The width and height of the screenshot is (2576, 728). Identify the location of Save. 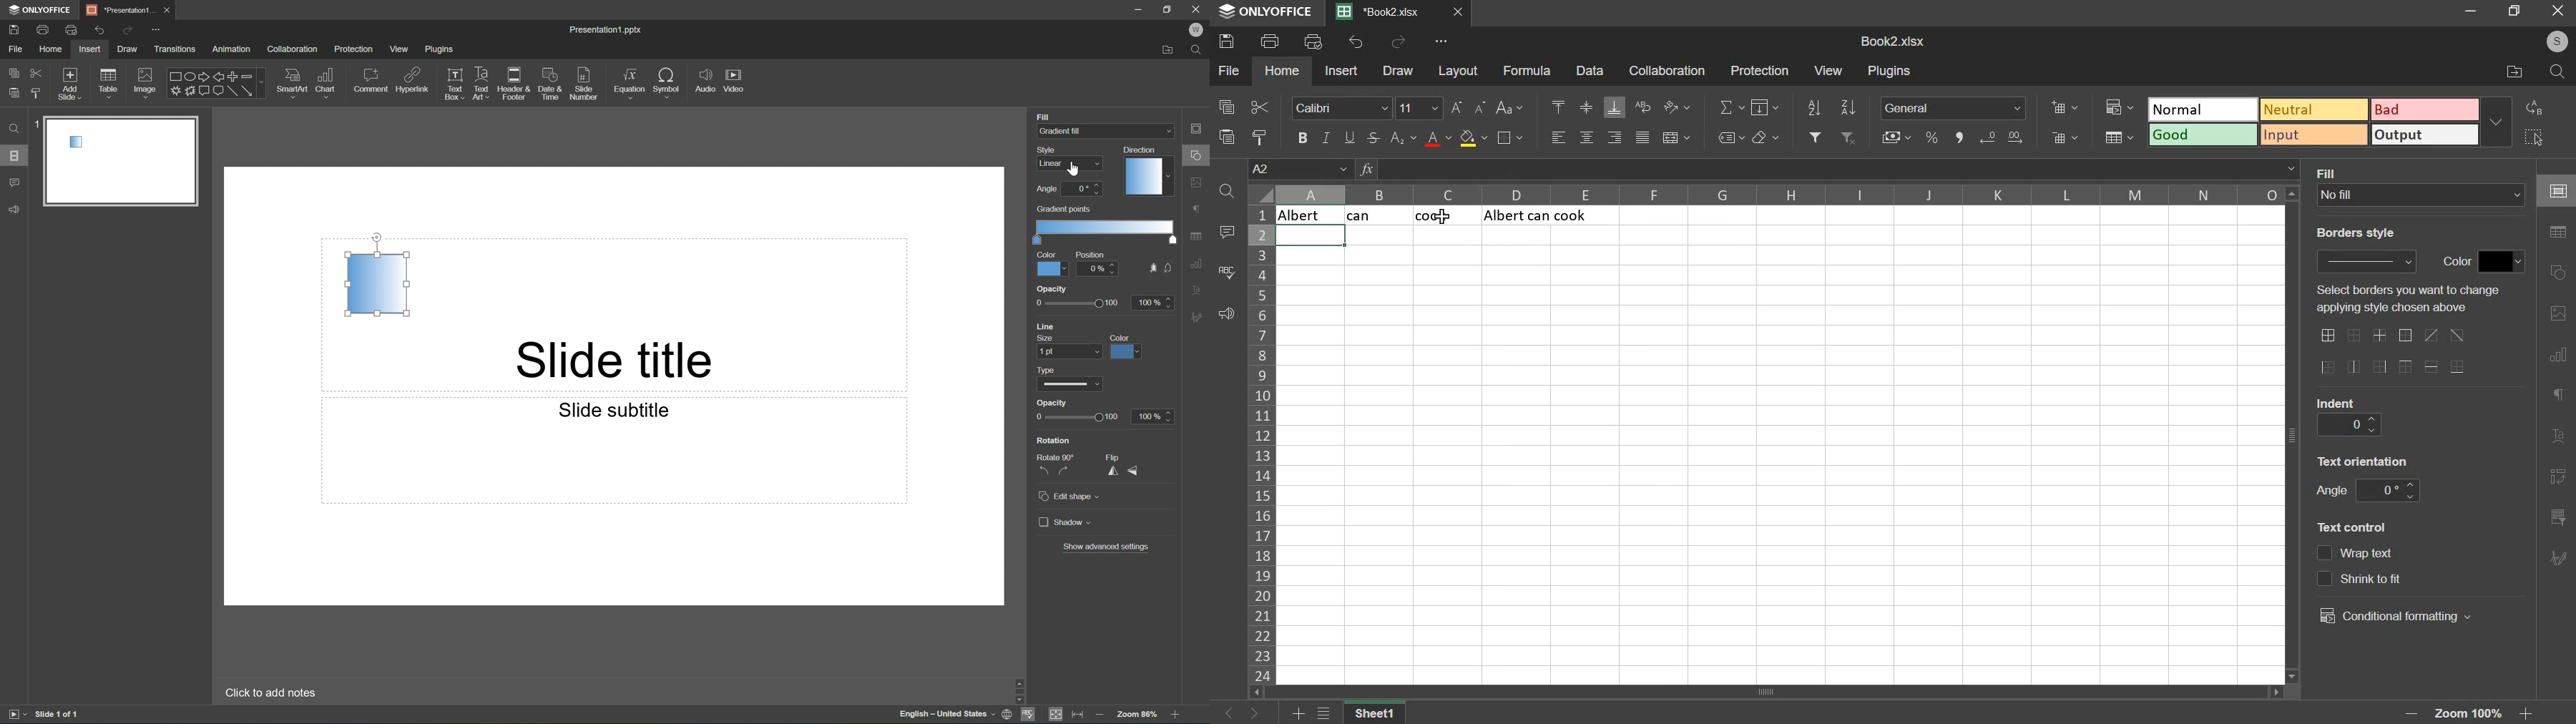
(13, 29).